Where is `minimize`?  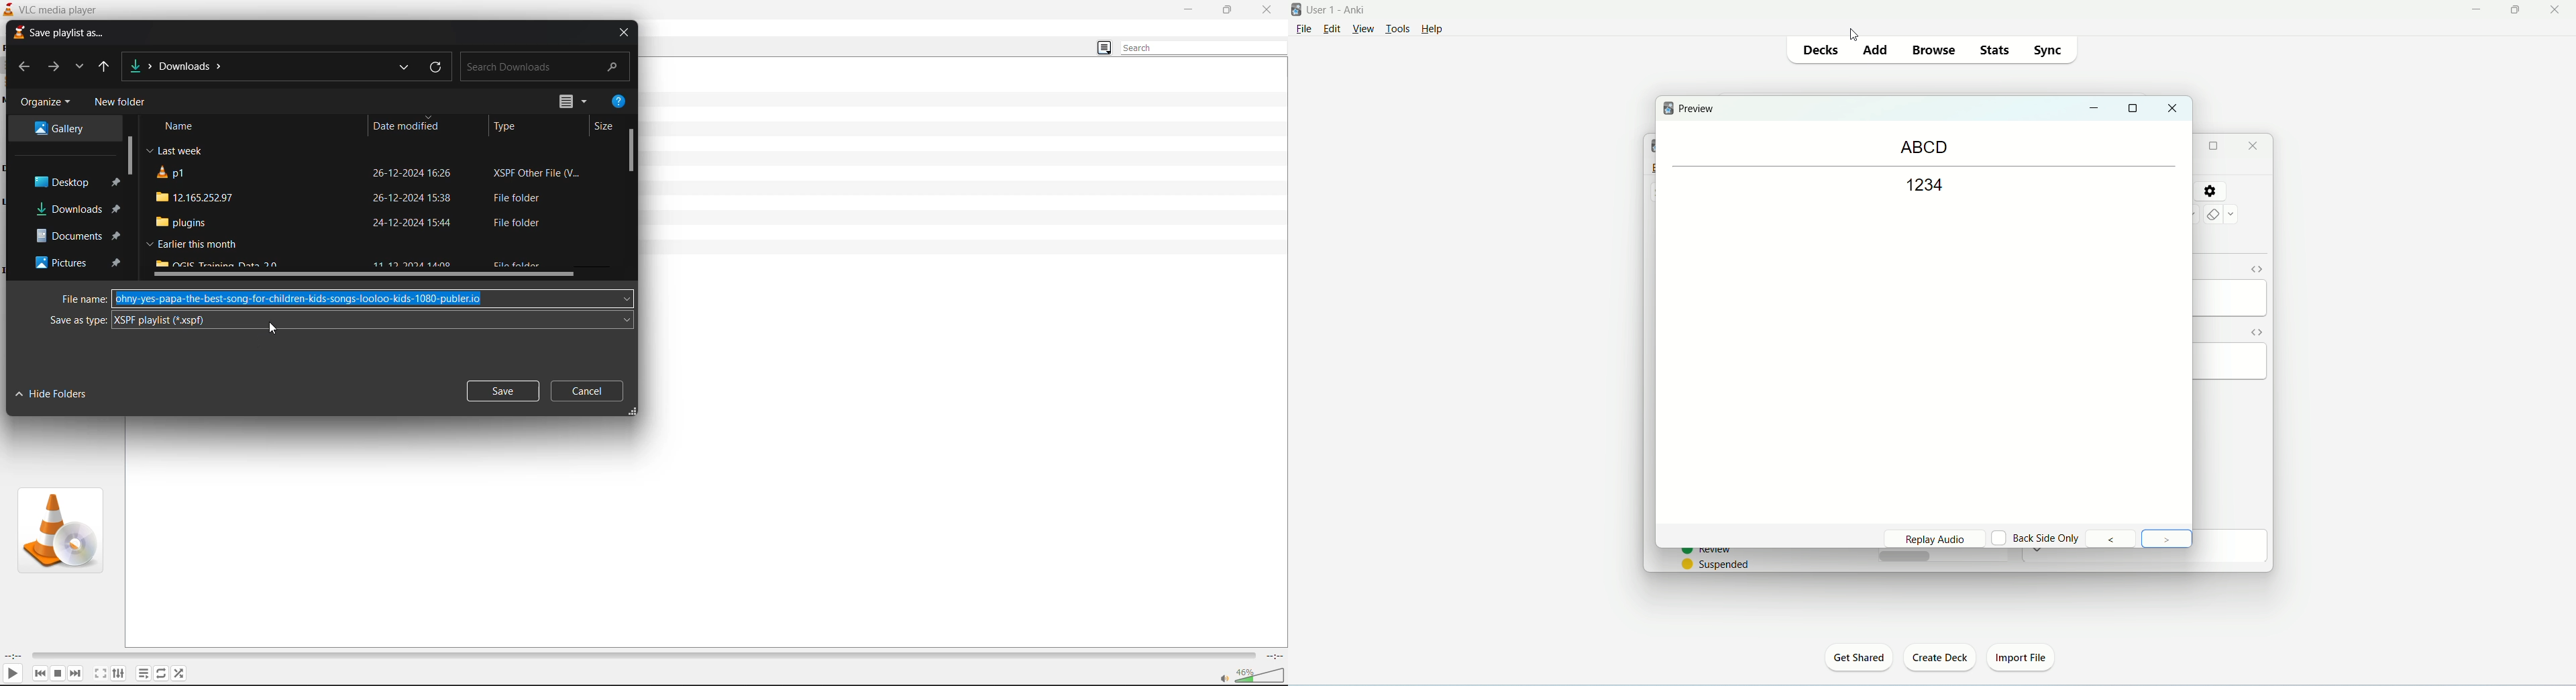 minimize is located at coordinates (2095, 109).